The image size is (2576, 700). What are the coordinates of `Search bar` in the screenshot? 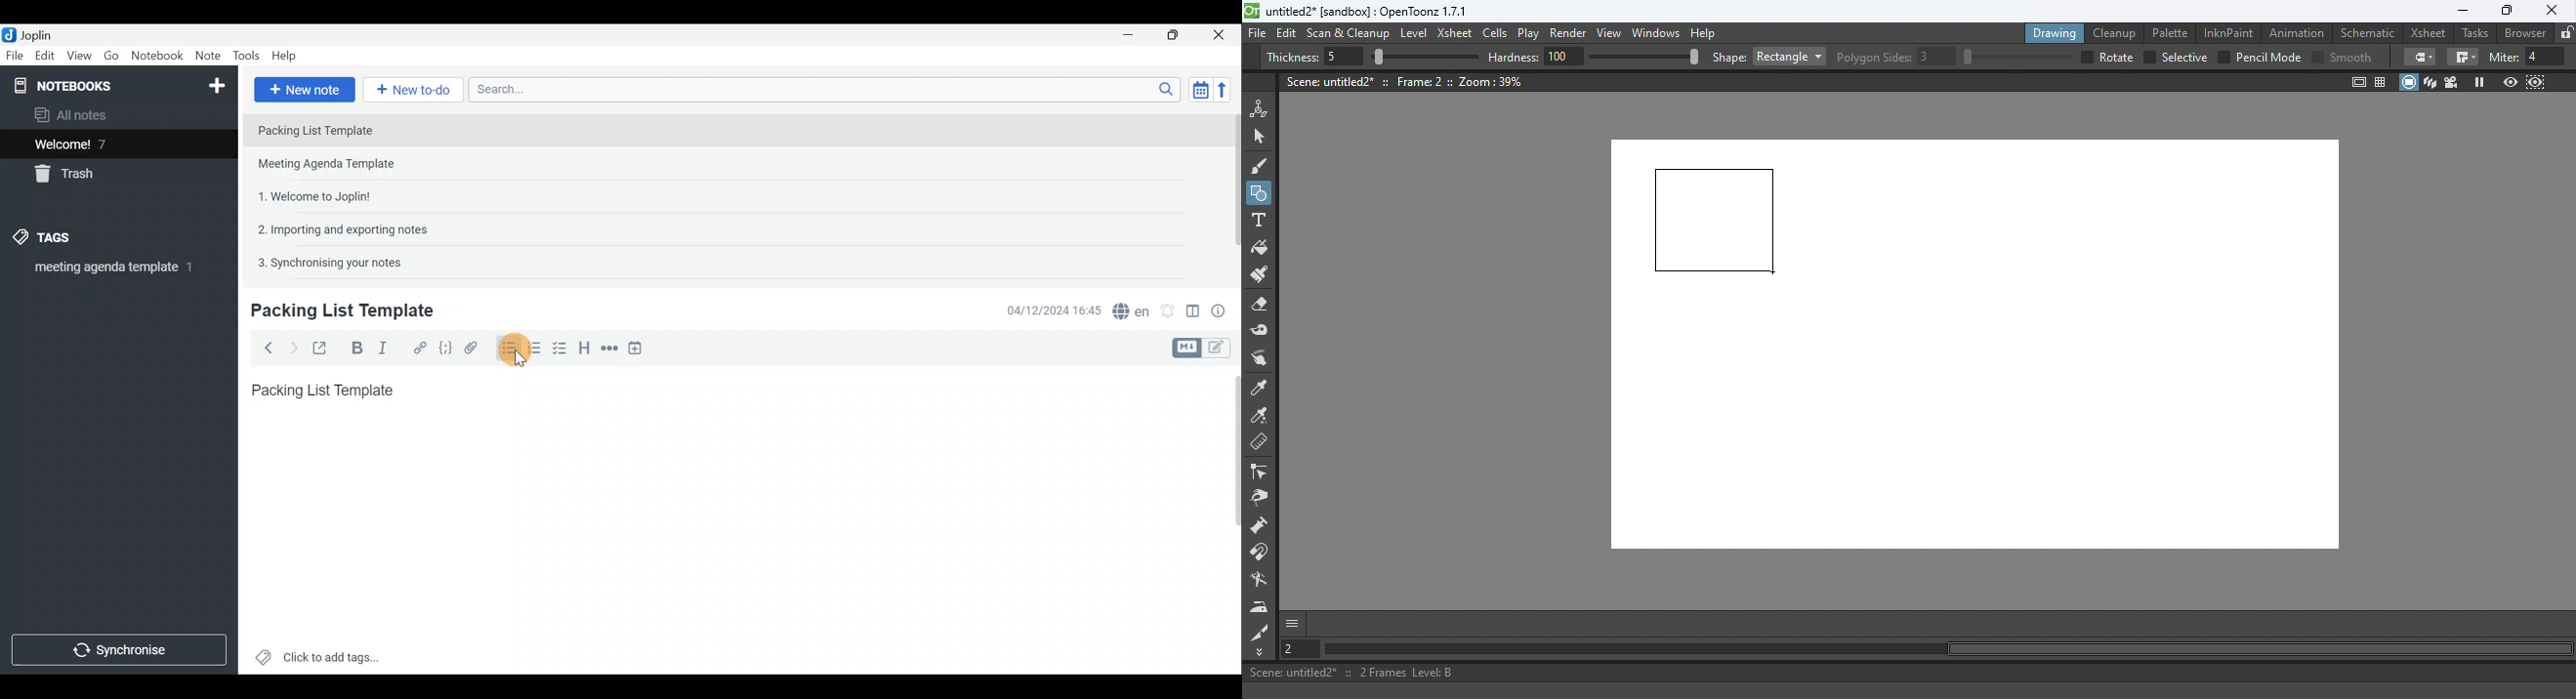 It's located at (822, 91).